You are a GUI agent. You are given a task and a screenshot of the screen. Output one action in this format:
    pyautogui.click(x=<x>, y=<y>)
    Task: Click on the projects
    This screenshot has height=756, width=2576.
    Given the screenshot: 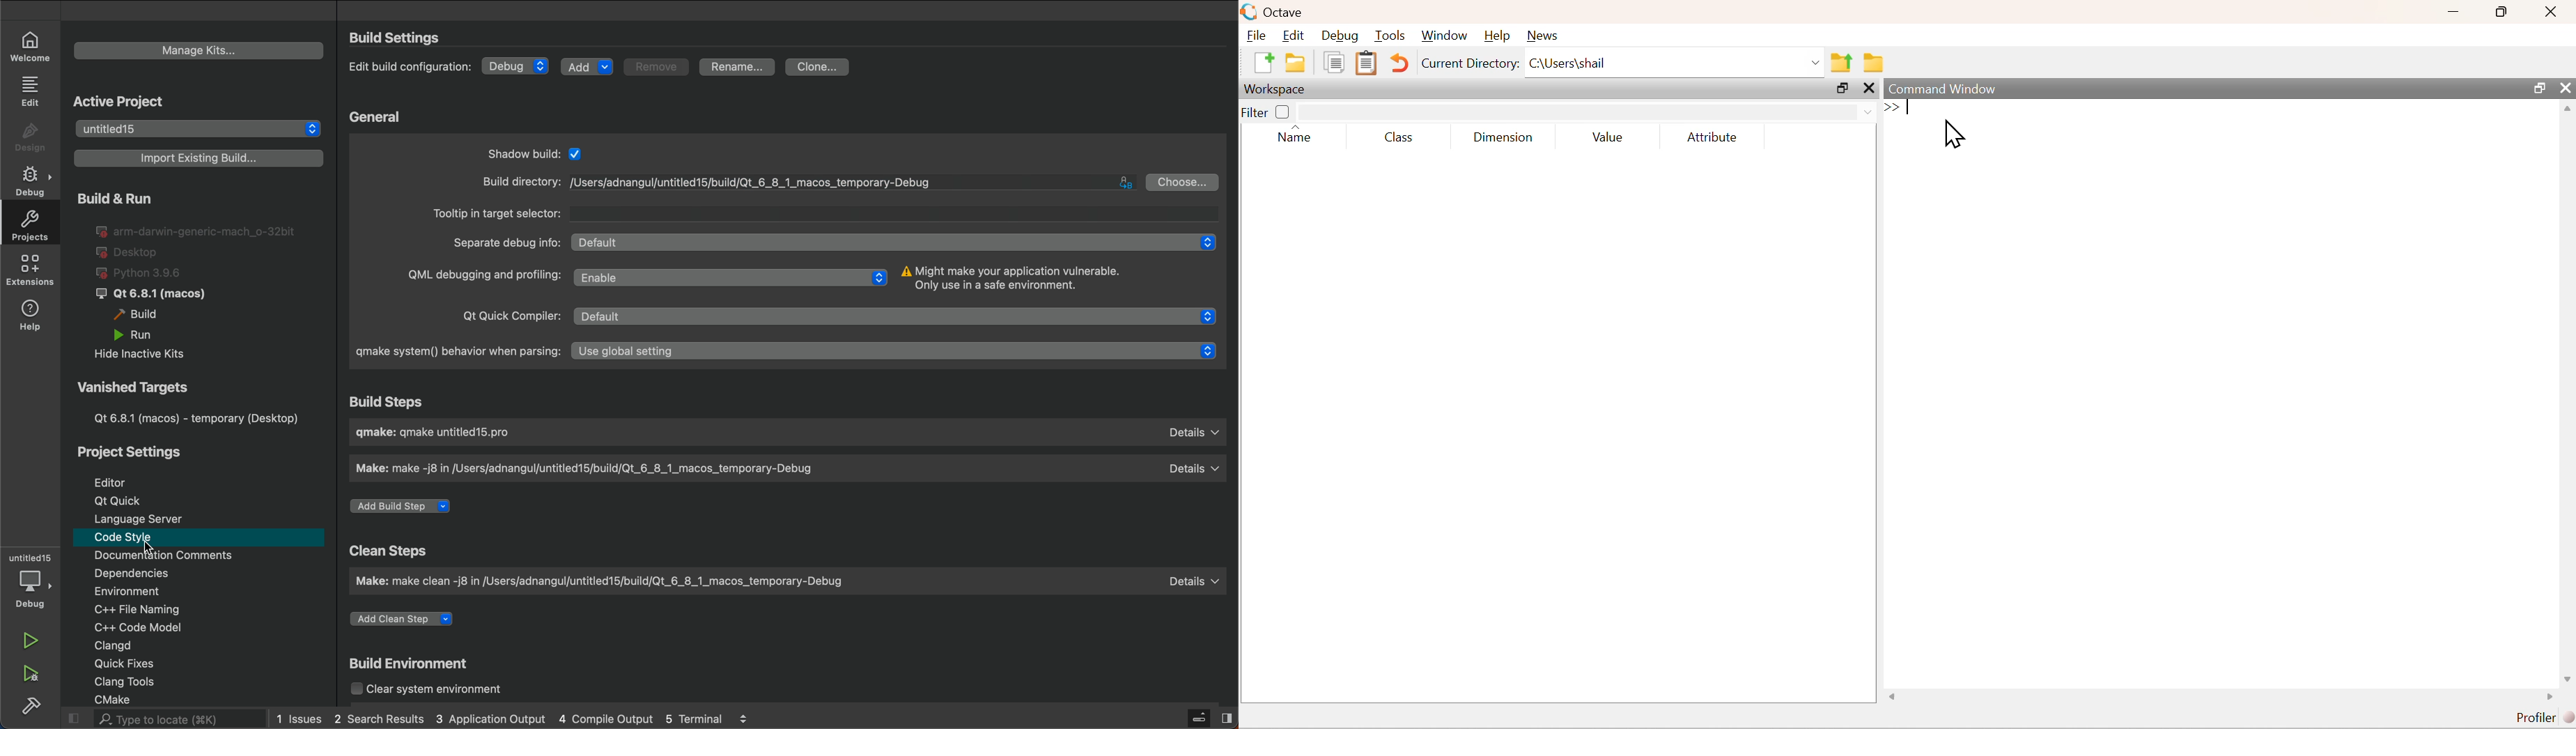 What is the action you would take?
    pyautogui.click(x=30, y=224)
    